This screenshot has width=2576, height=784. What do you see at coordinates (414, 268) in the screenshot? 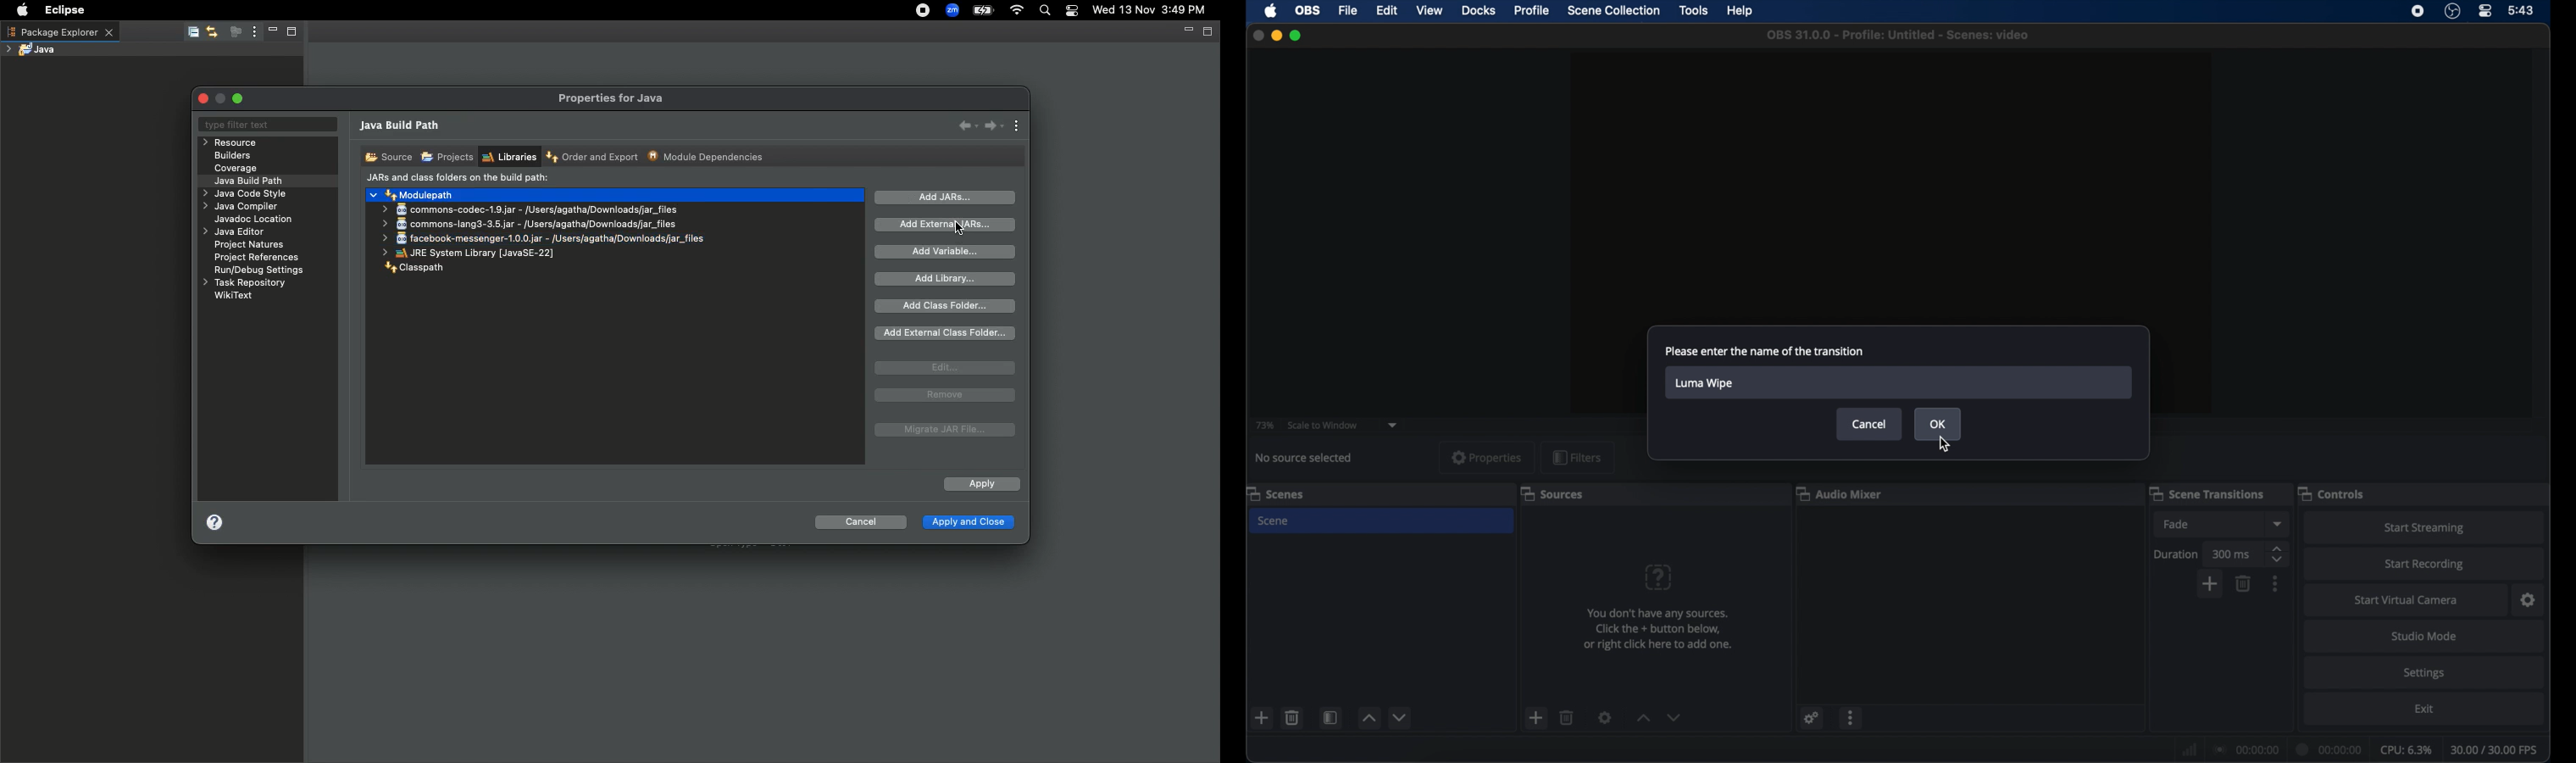
I see `Classpath` at bounding box center [414, 268].